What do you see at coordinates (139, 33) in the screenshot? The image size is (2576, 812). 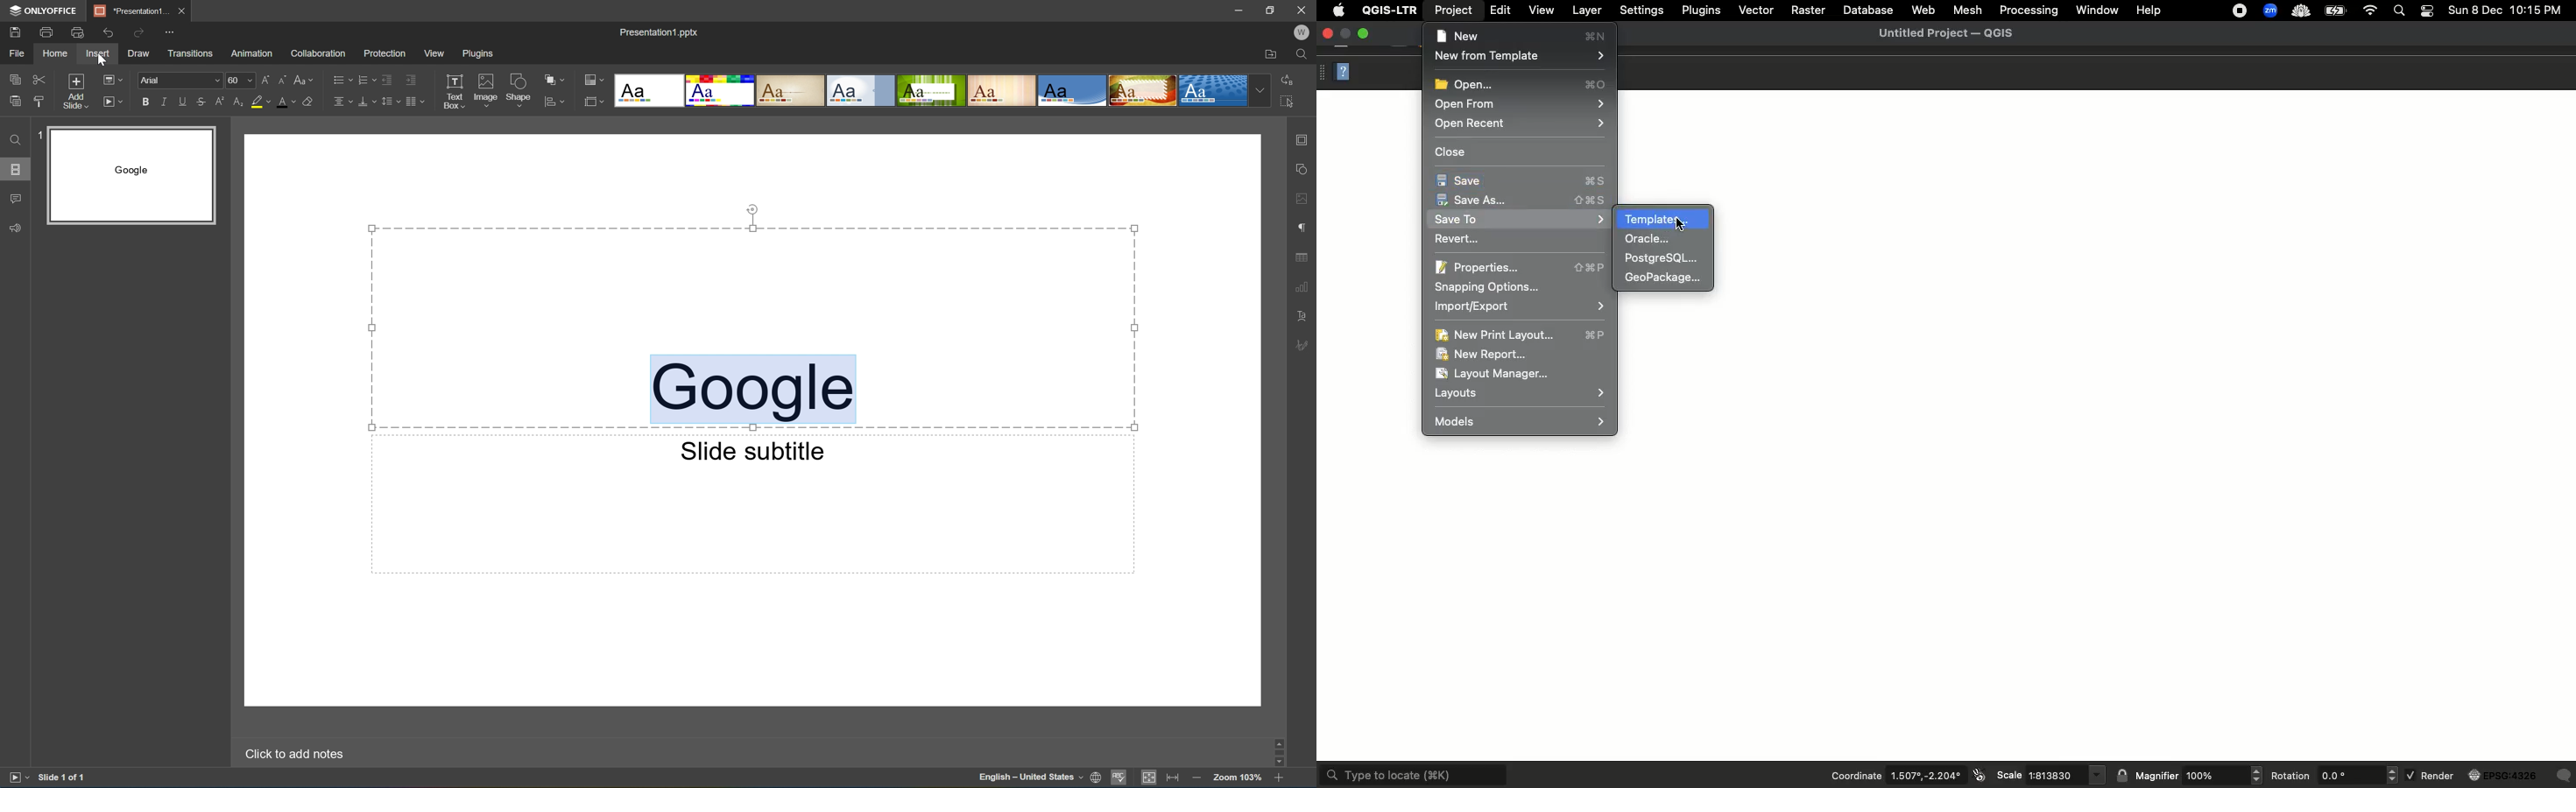 I see `Redo` at bounding box center [139, 33].